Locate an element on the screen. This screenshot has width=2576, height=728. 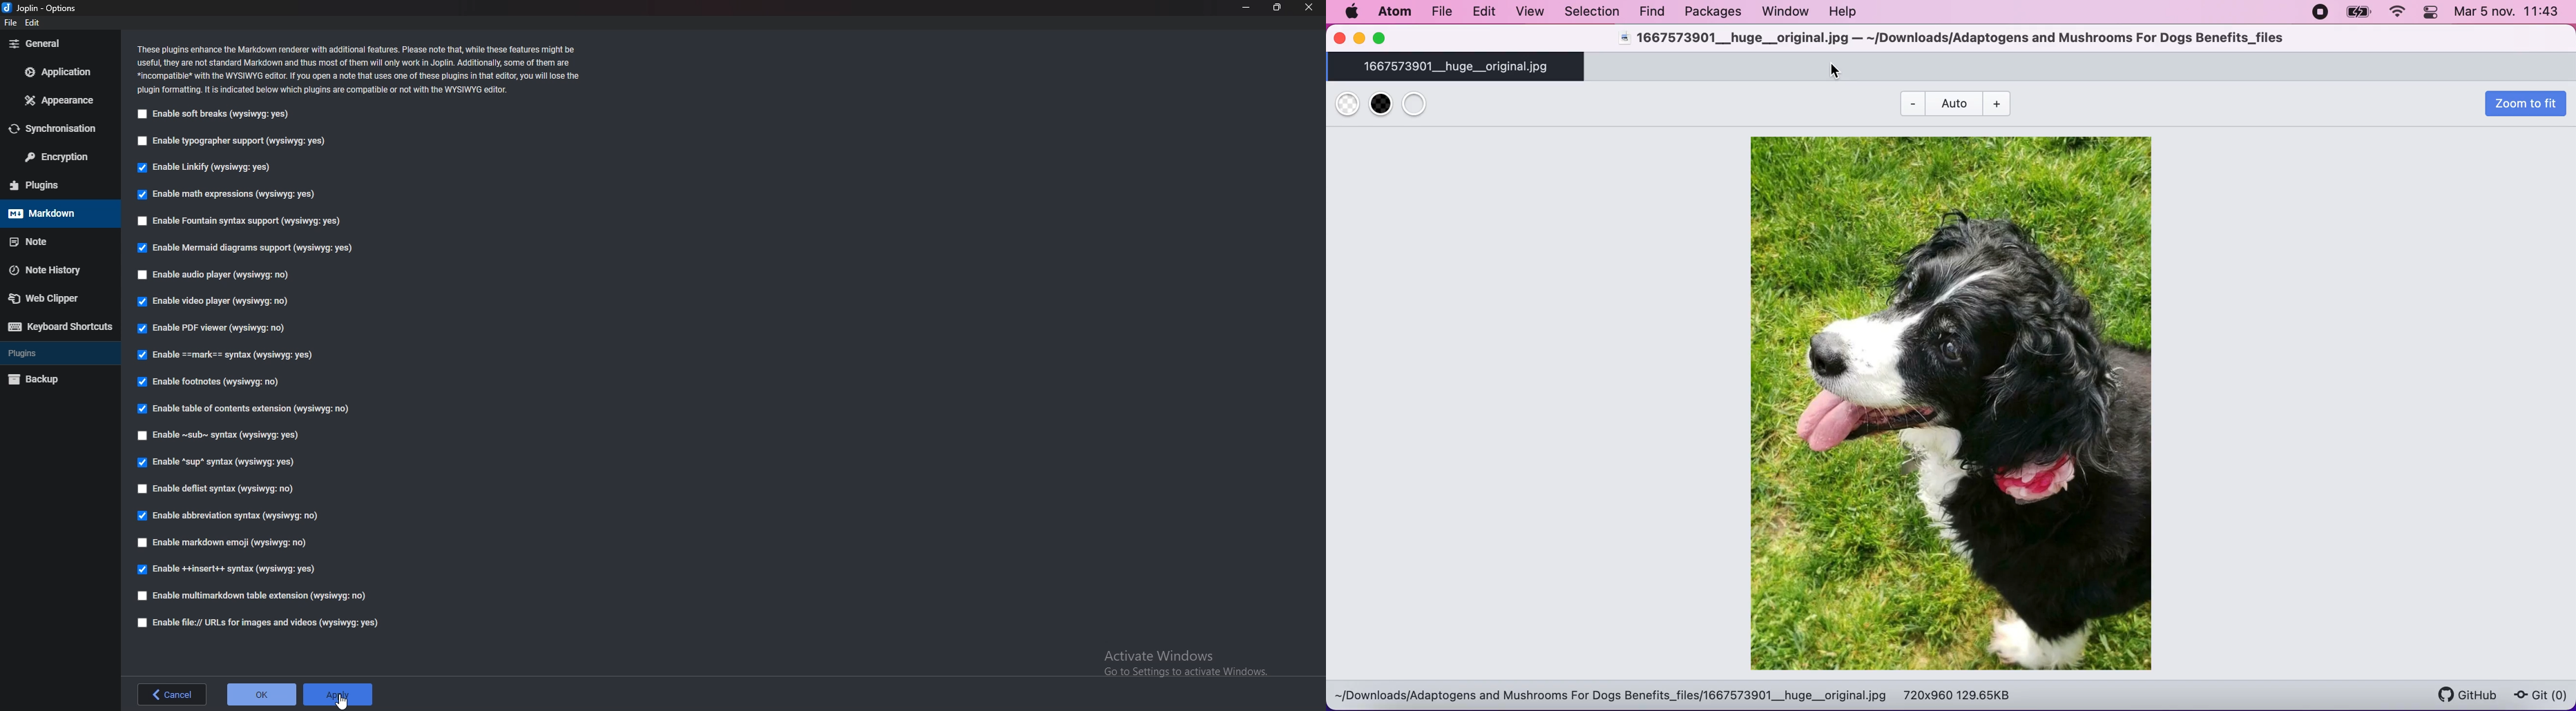
Enable typographer support is located at coordinates (230, 142).